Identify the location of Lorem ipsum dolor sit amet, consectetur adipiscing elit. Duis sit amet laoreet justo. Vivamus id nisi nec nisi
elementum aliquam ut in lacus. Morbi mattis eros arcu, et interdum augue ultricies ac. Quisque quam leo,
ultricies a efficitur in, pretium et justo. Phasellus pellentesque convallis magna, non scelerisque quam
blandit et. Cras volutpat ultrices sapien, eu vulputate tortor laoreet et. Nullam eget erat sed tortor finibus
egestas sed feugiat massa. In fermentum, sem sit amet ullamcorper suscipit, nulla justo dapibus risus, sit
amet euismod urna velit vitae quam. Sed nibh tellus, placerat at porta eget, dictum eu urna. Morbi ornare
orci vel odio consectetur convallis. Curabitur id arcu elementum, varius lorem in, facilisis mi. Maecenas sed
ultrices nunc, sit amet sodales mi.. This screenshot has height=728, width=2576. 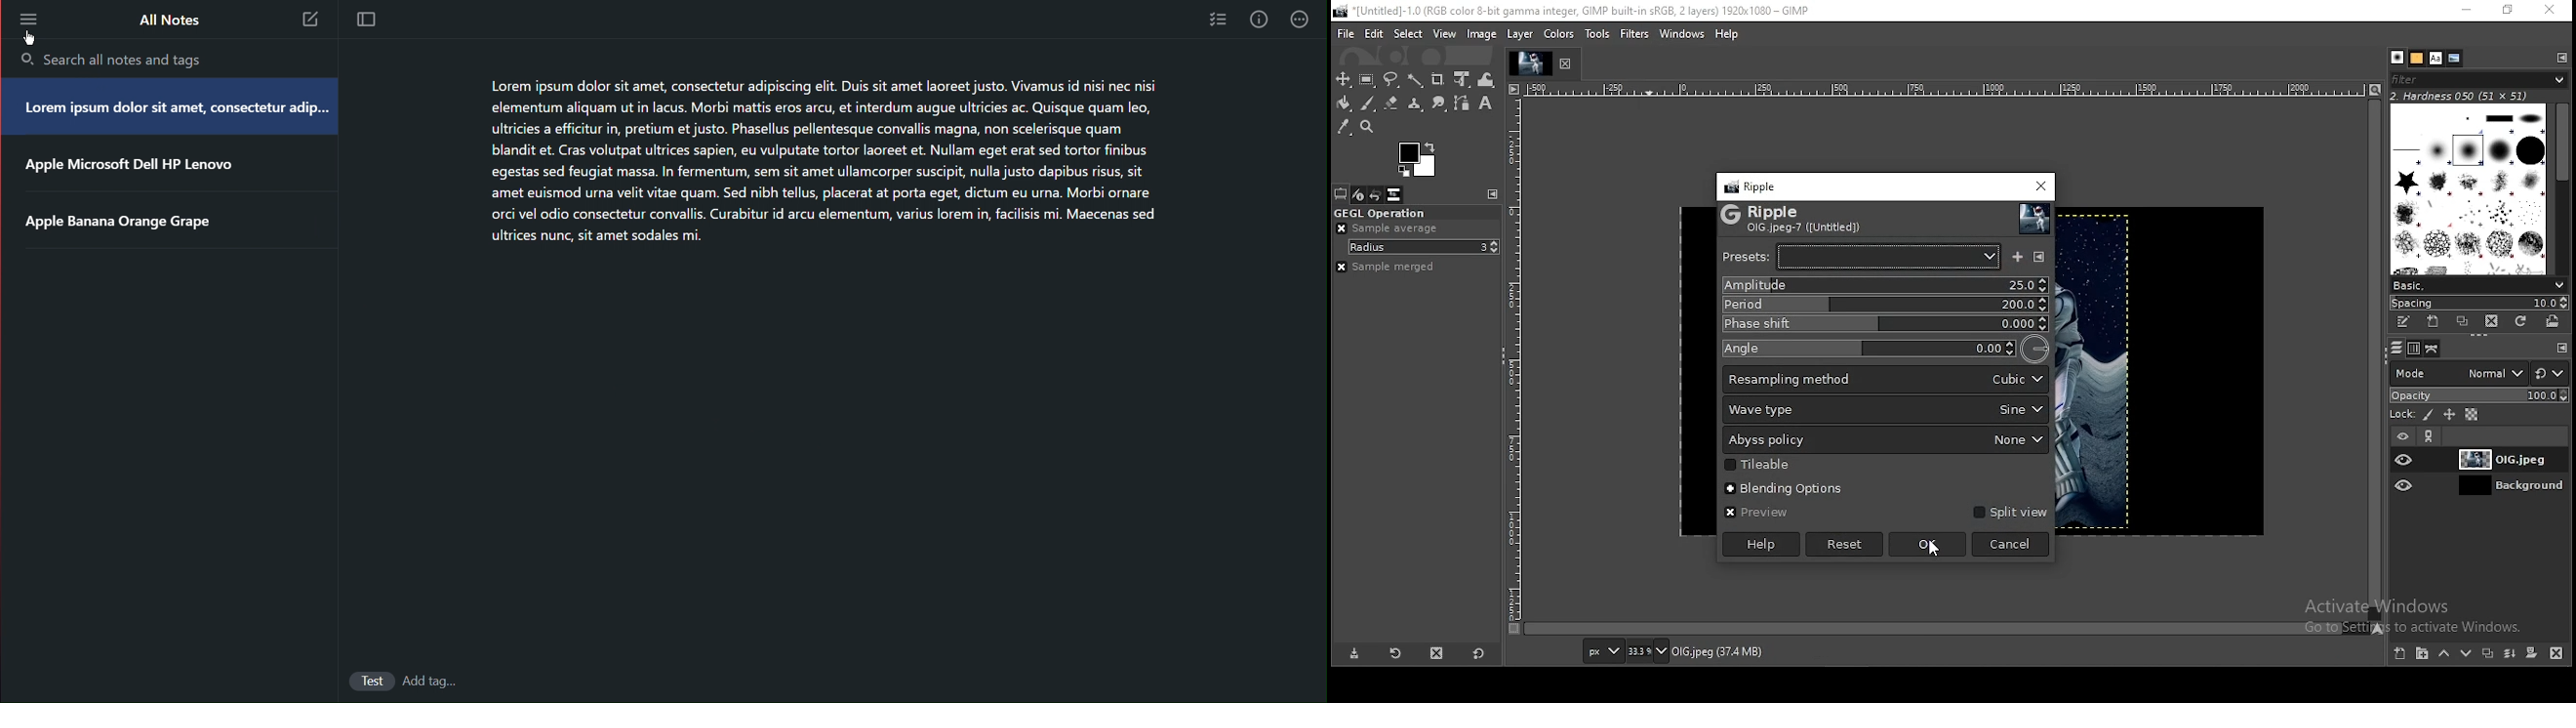
(817, 163).